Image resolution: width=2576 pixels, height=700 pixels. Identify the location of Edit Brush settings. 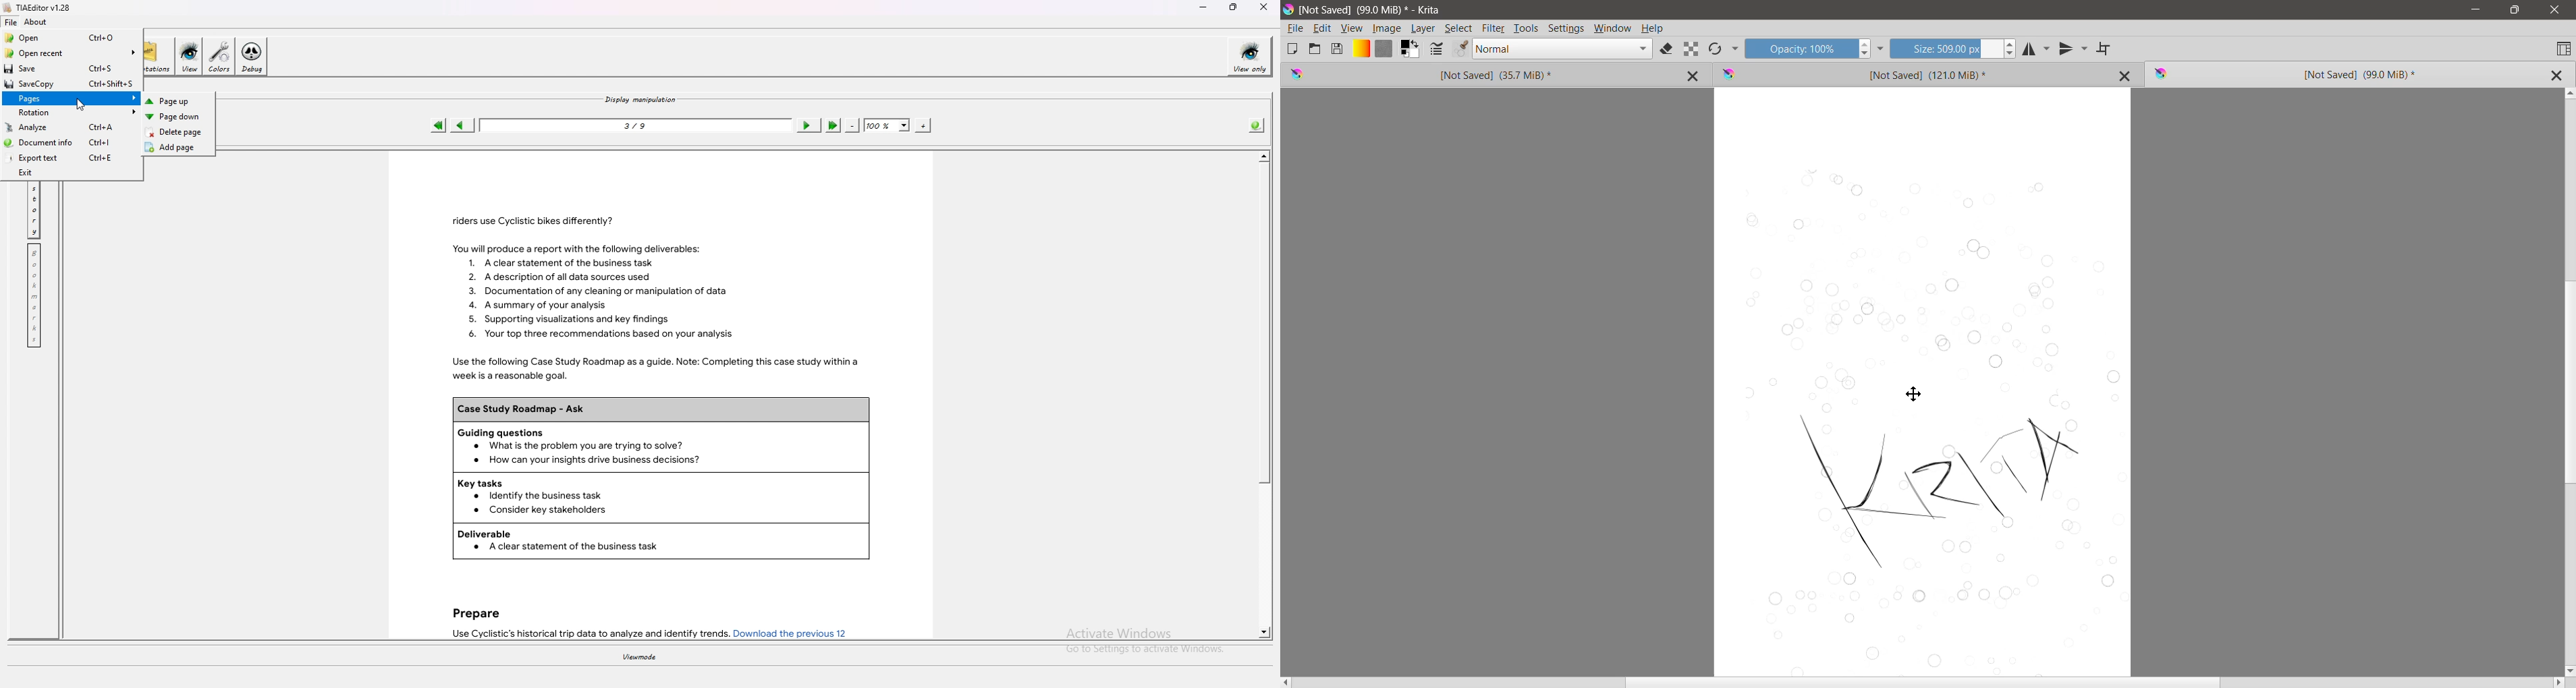
(1436, 50).